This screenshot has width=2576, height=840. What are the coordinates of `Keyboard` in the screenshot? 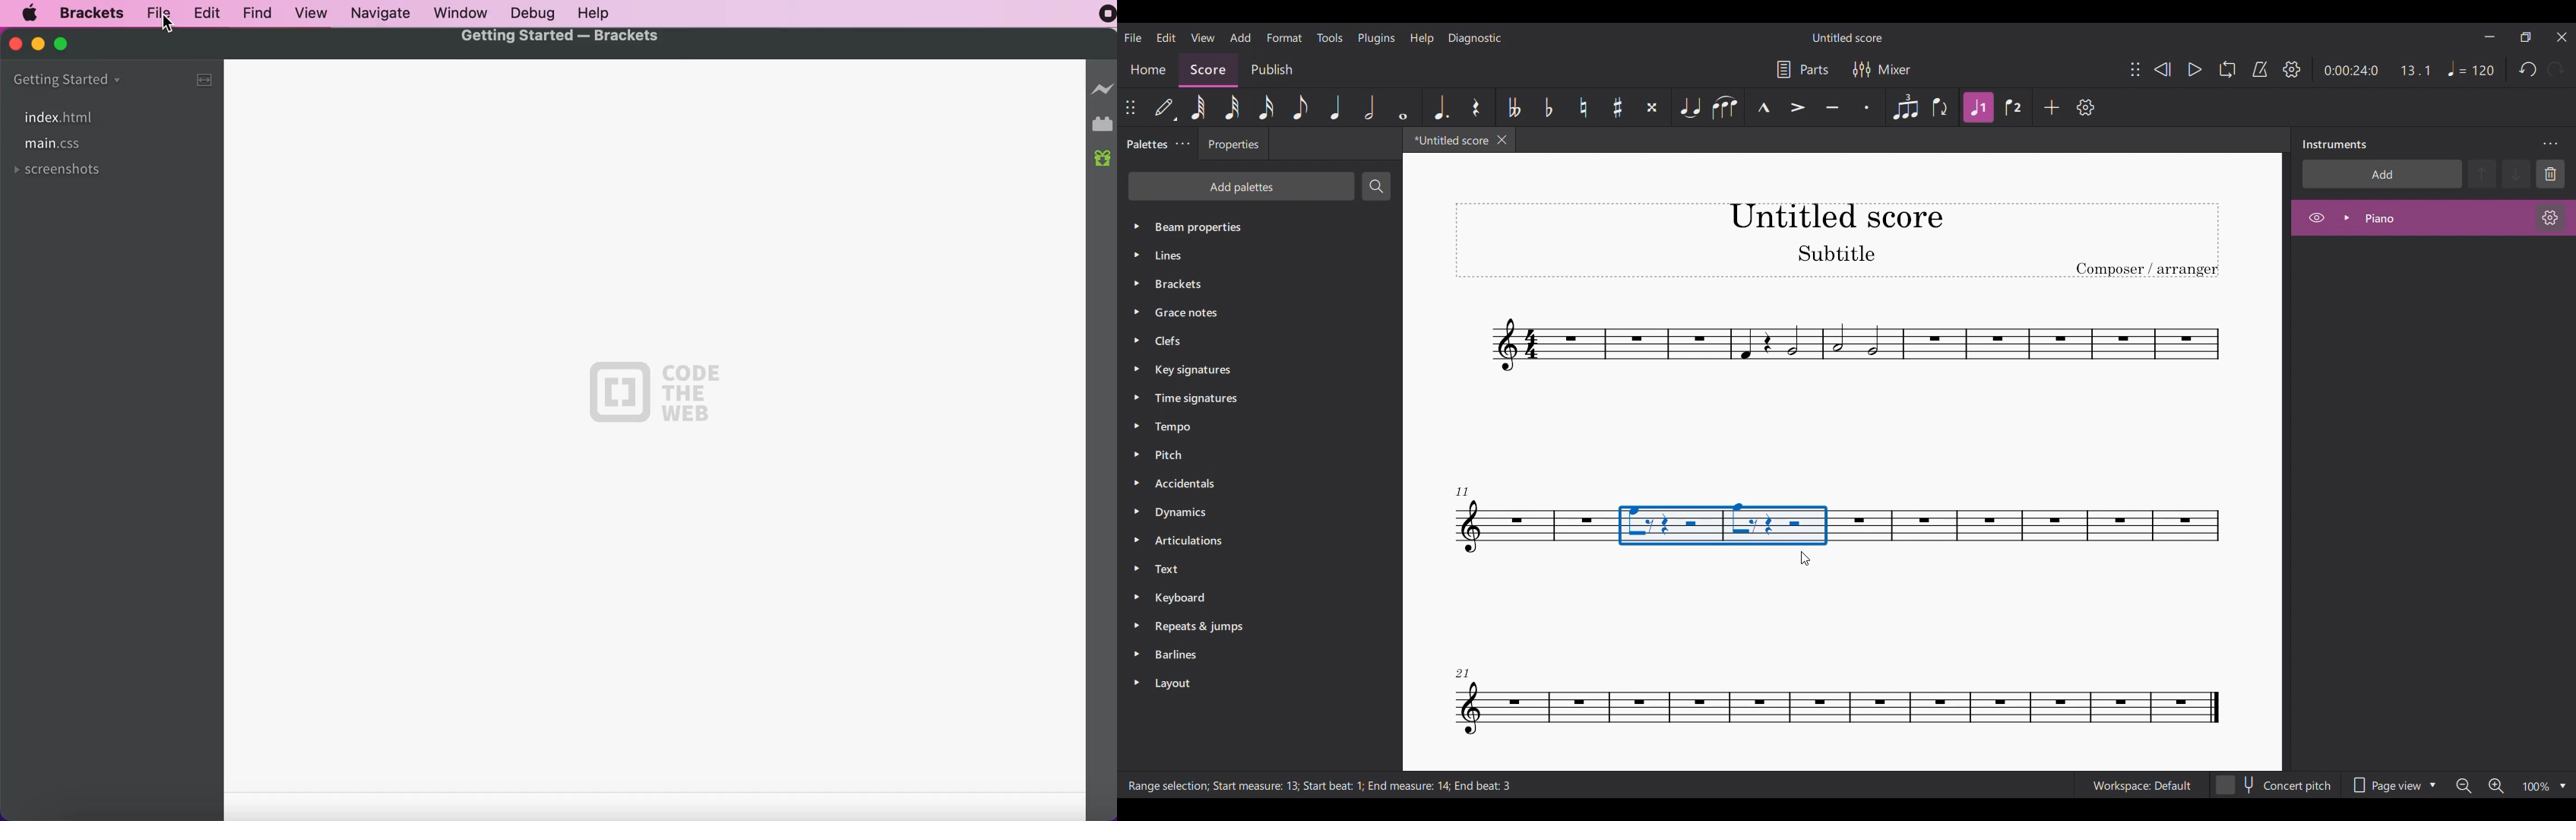 It's located at (1248, 597).